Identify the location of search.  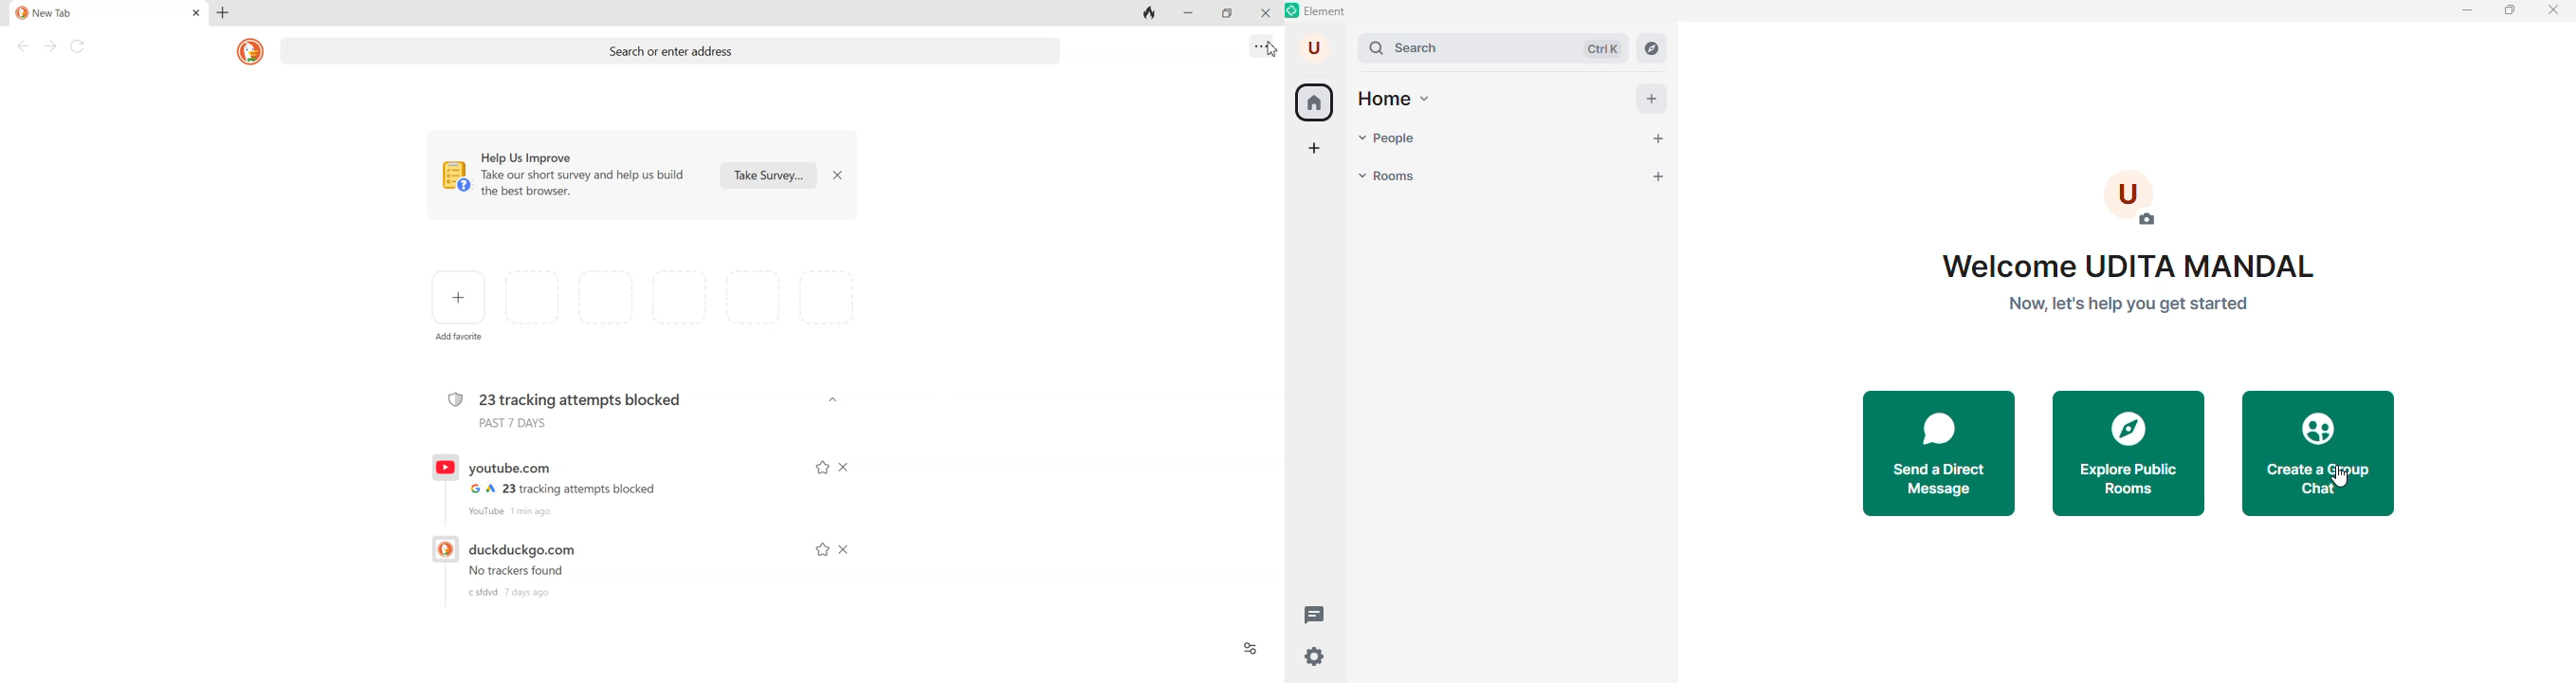
(1491, 49).